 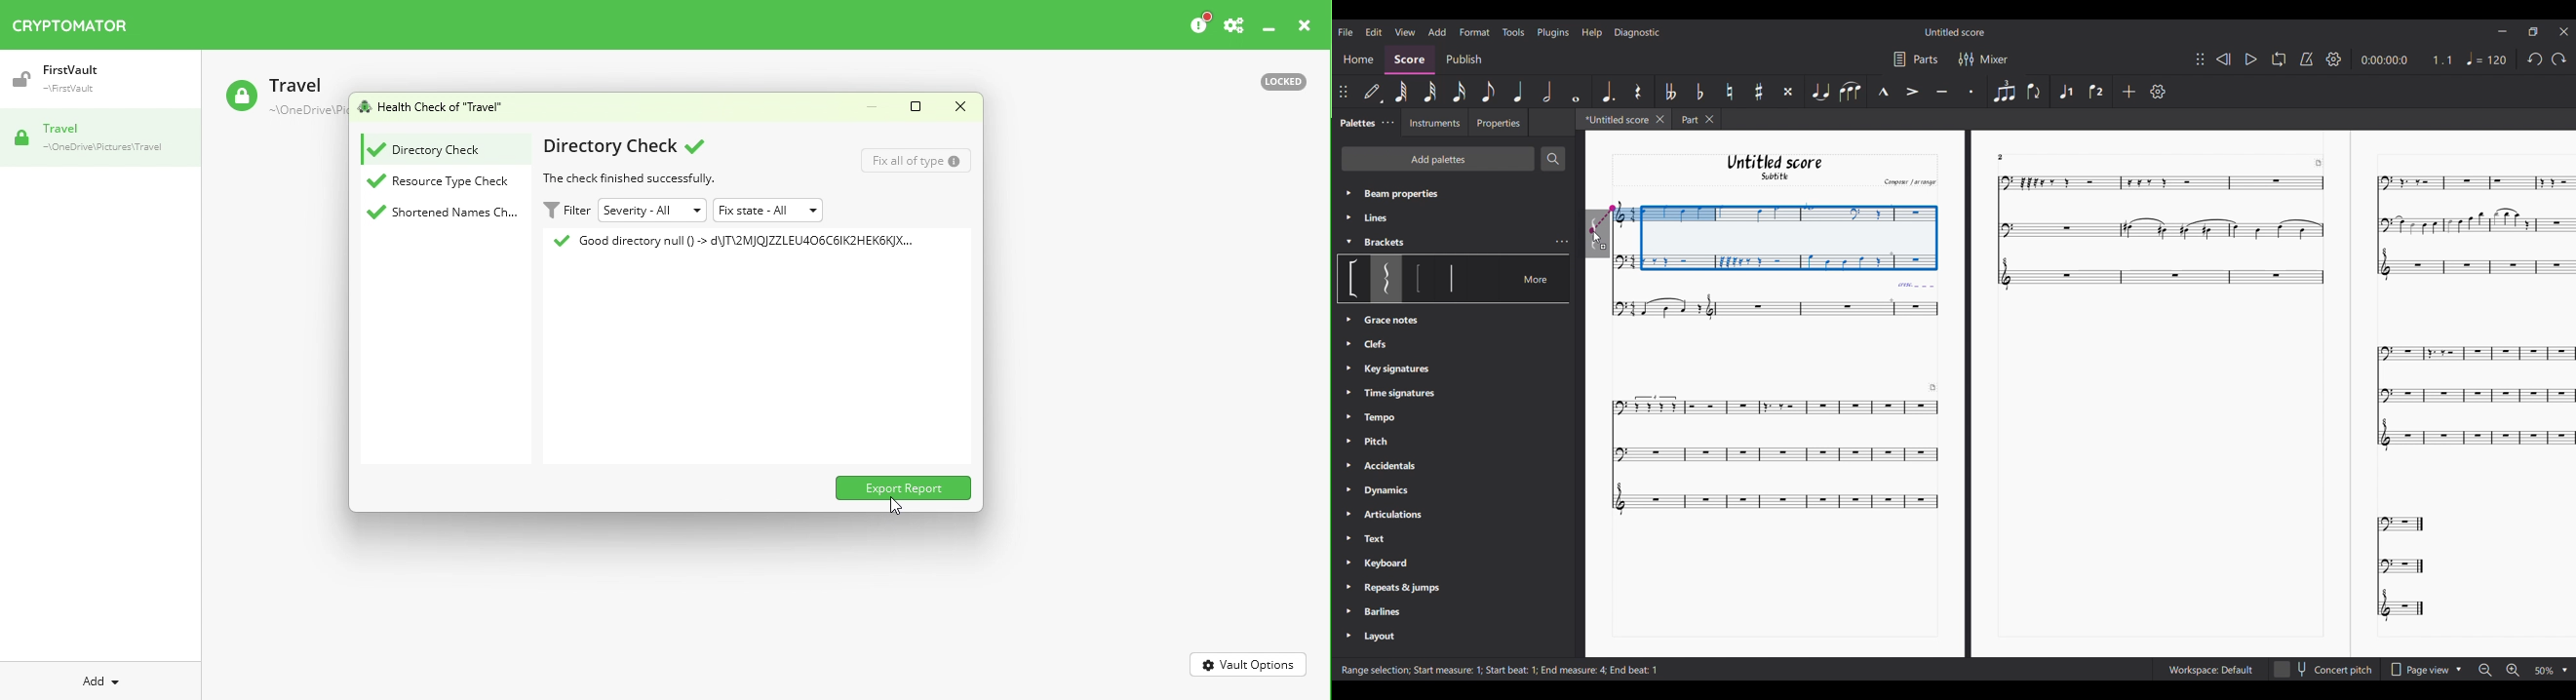 What do you see at coordinates (1398, 513) in the screenshot?
I see `Articulations` at bounding box center [1398, 513].